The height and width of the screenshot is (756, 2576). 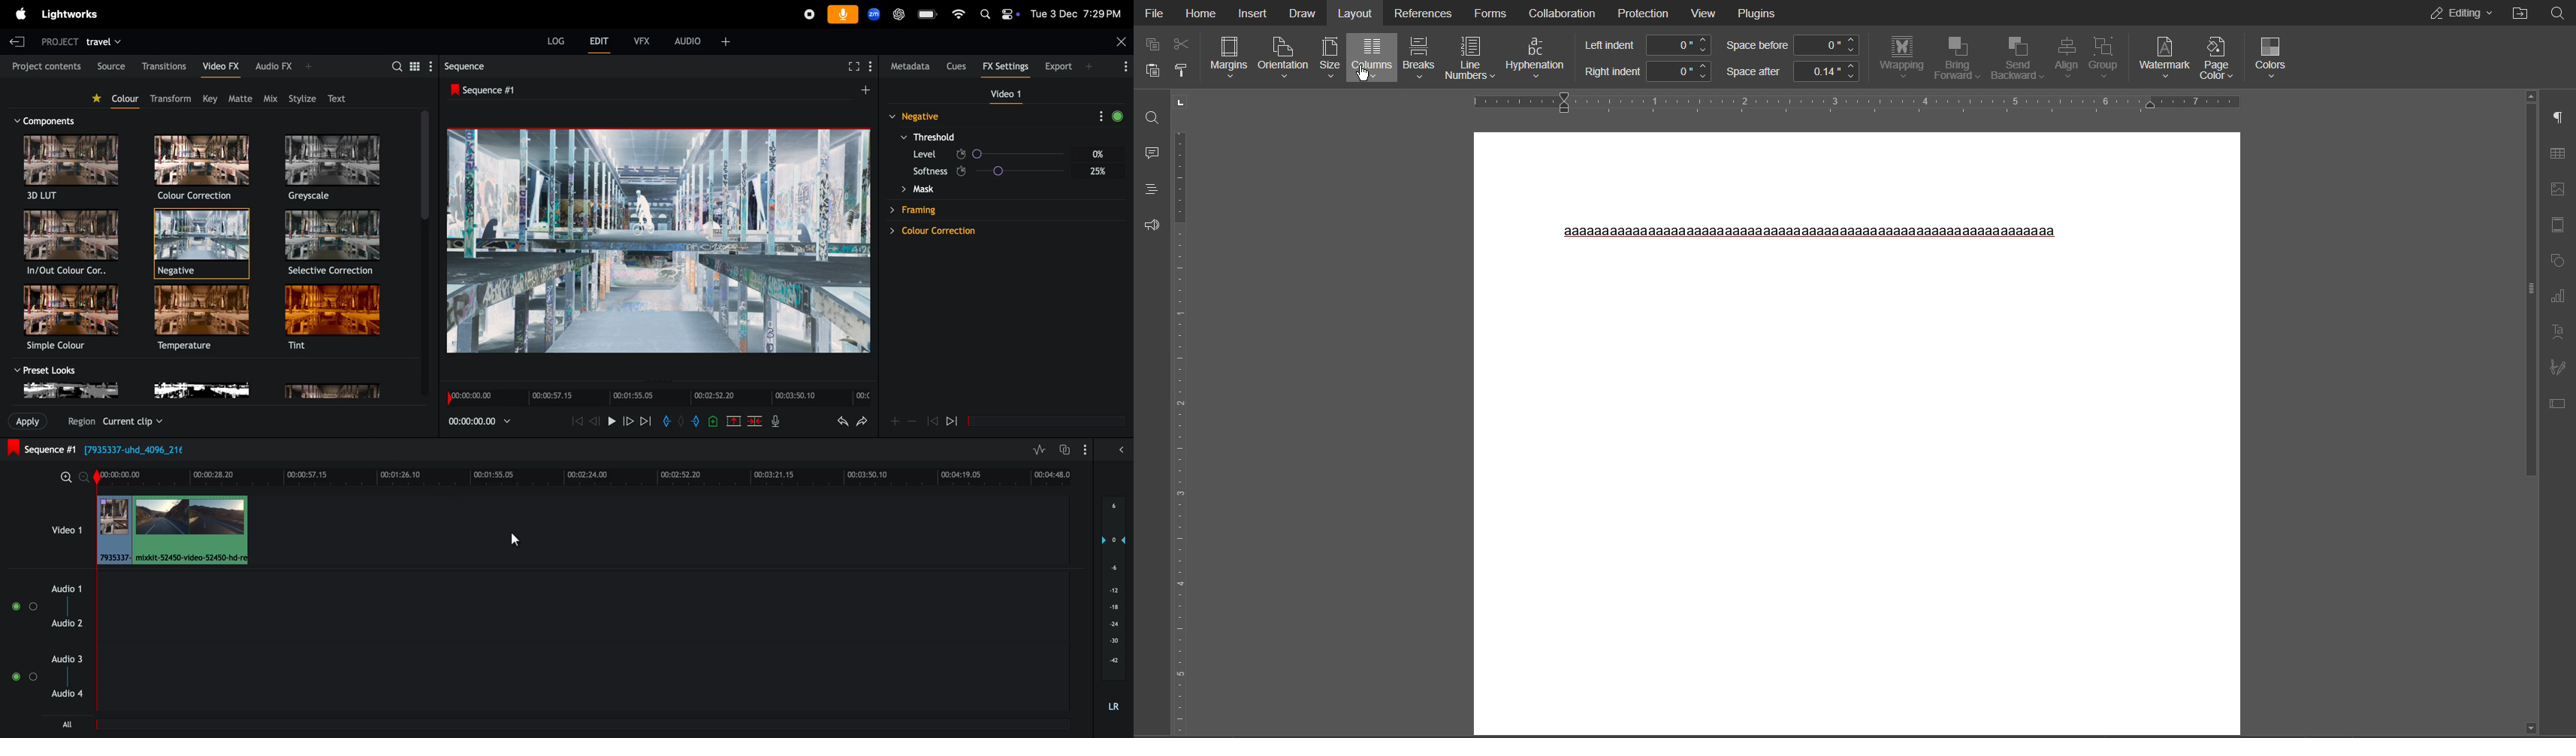 I want to click on Layout, so click(x=1358, y=14).